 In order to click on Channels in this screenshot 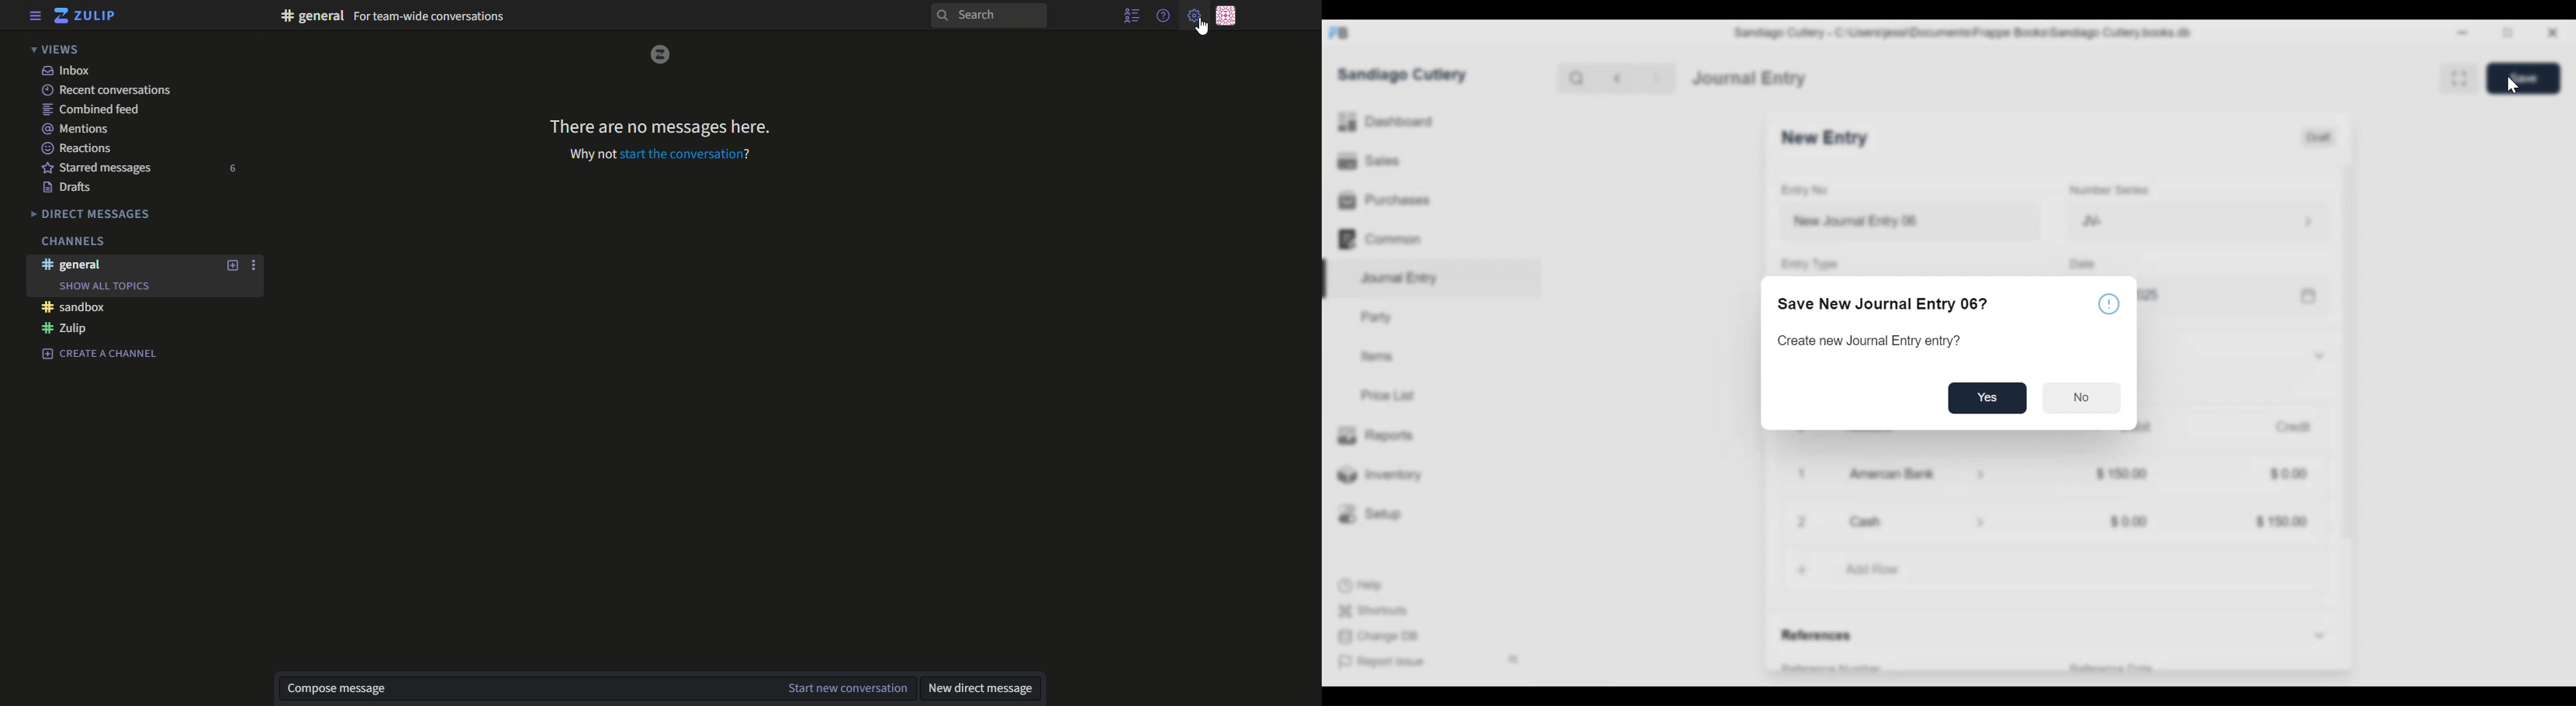, I will do `click(71, 241)`.